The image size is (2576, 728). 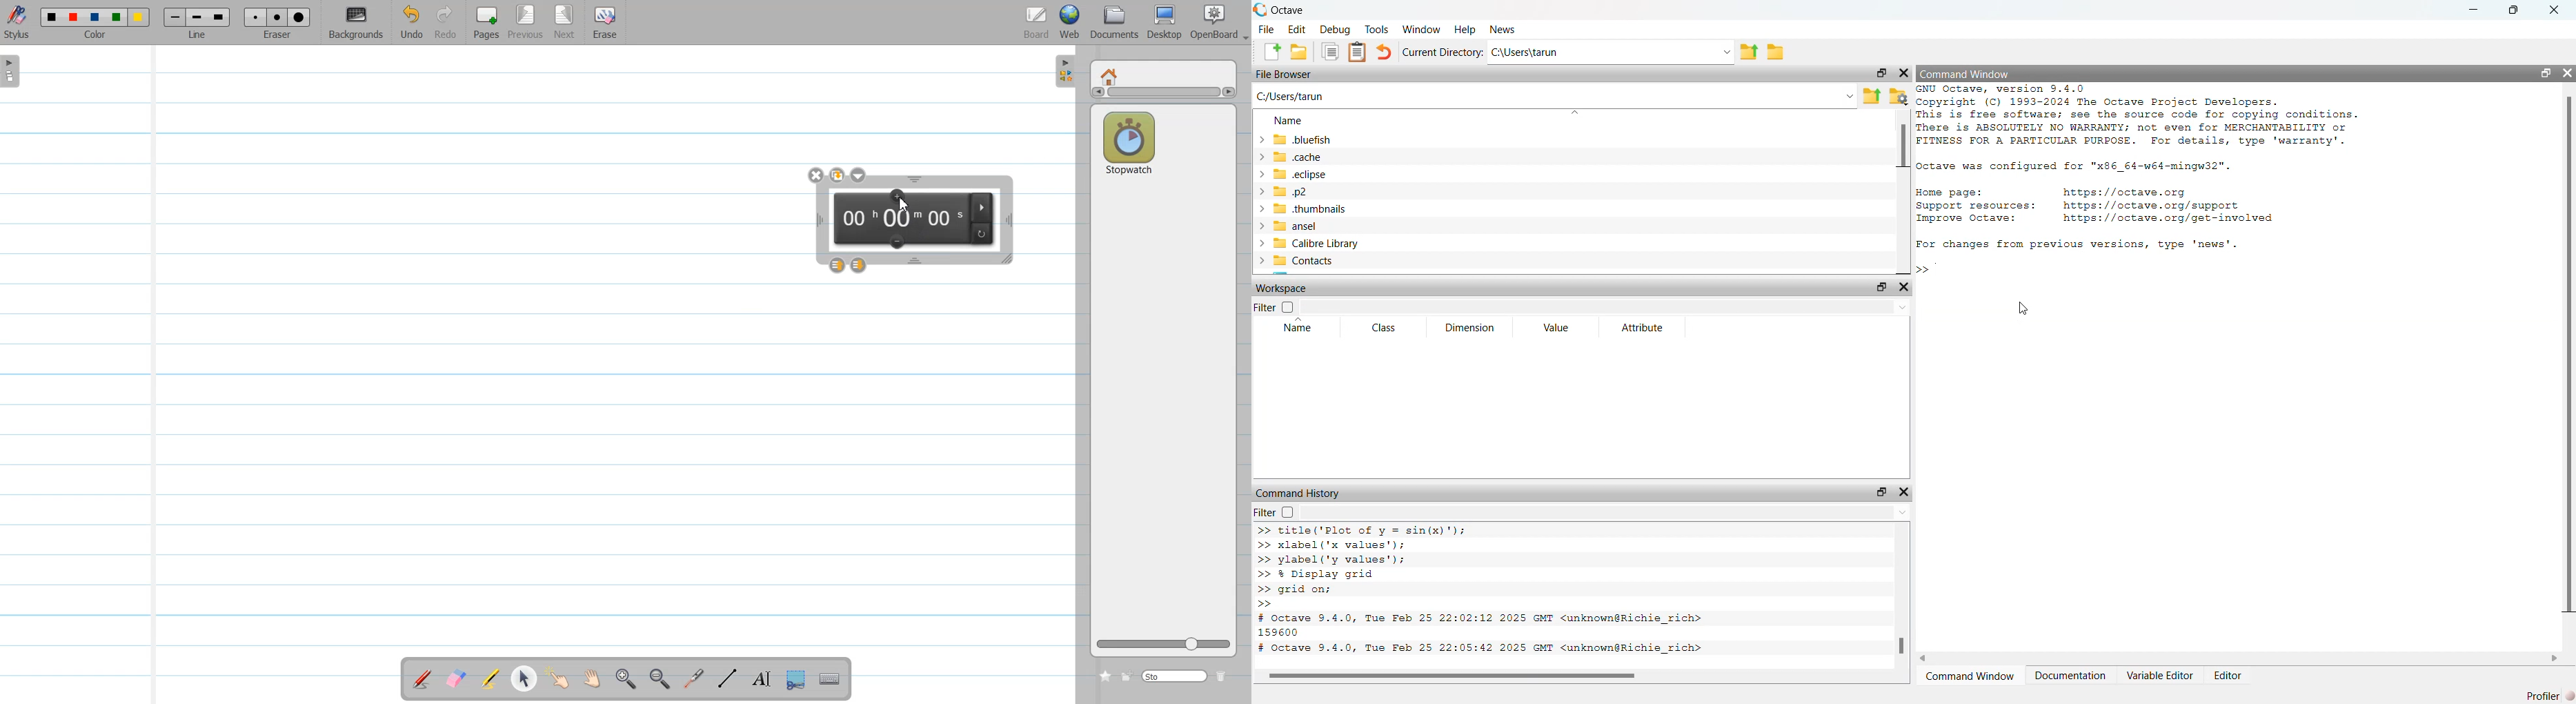 What do you see at coordinates (1223, 676) in the screenshot?
I see `Delete` at bounding box center [1223, 676].